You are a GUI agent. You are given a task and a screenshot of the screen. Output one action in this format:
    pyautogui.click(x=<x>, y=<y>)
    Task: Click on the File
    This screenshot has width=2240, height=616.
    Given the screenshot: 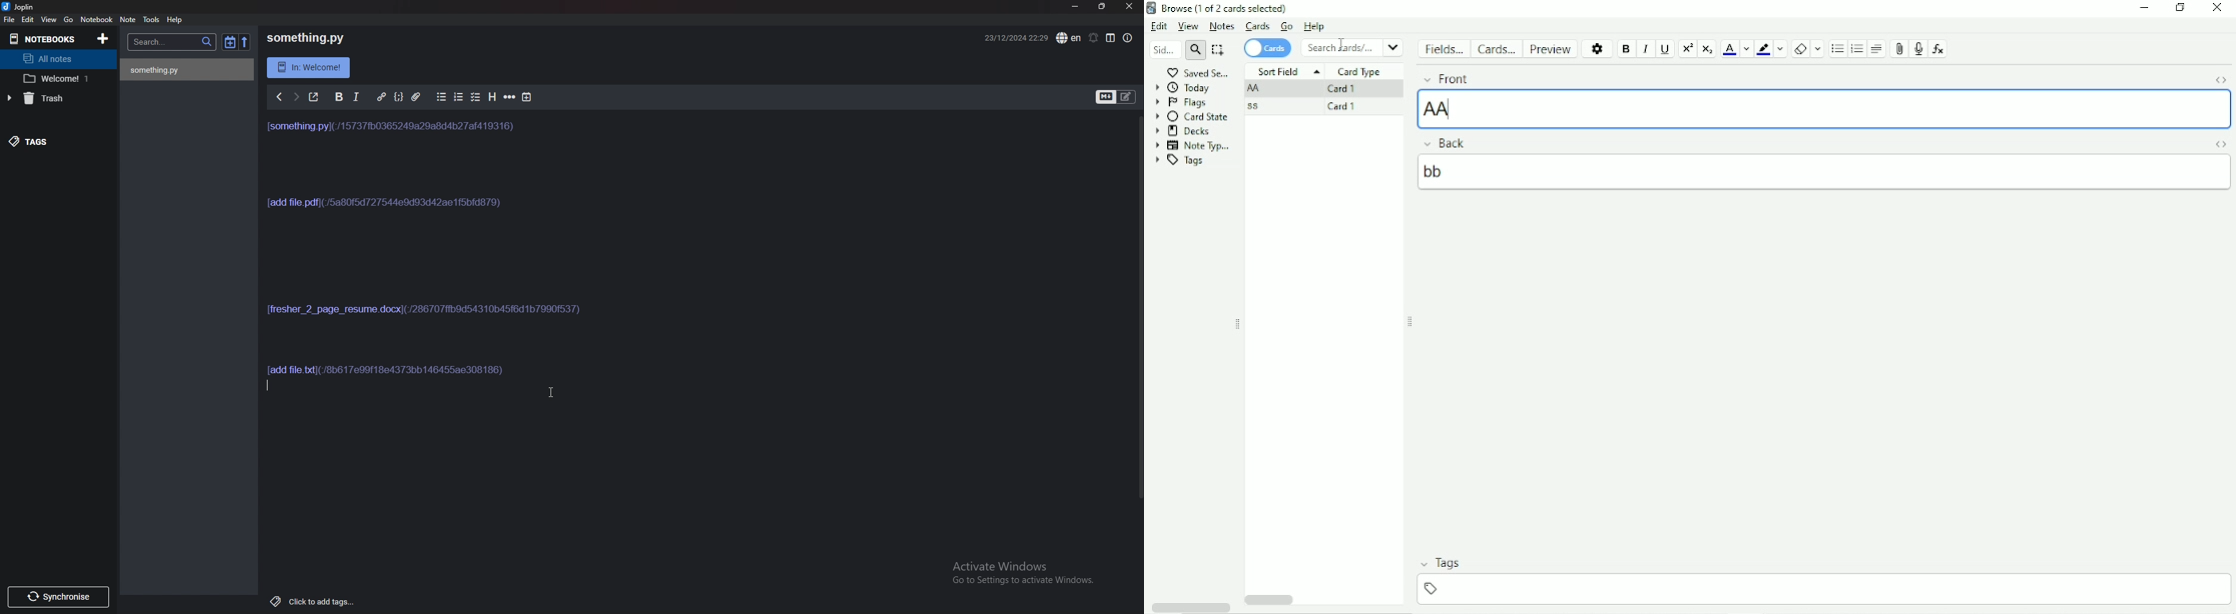 What is the action you would take?
    pyautogui.click(x=8, y=19)
    